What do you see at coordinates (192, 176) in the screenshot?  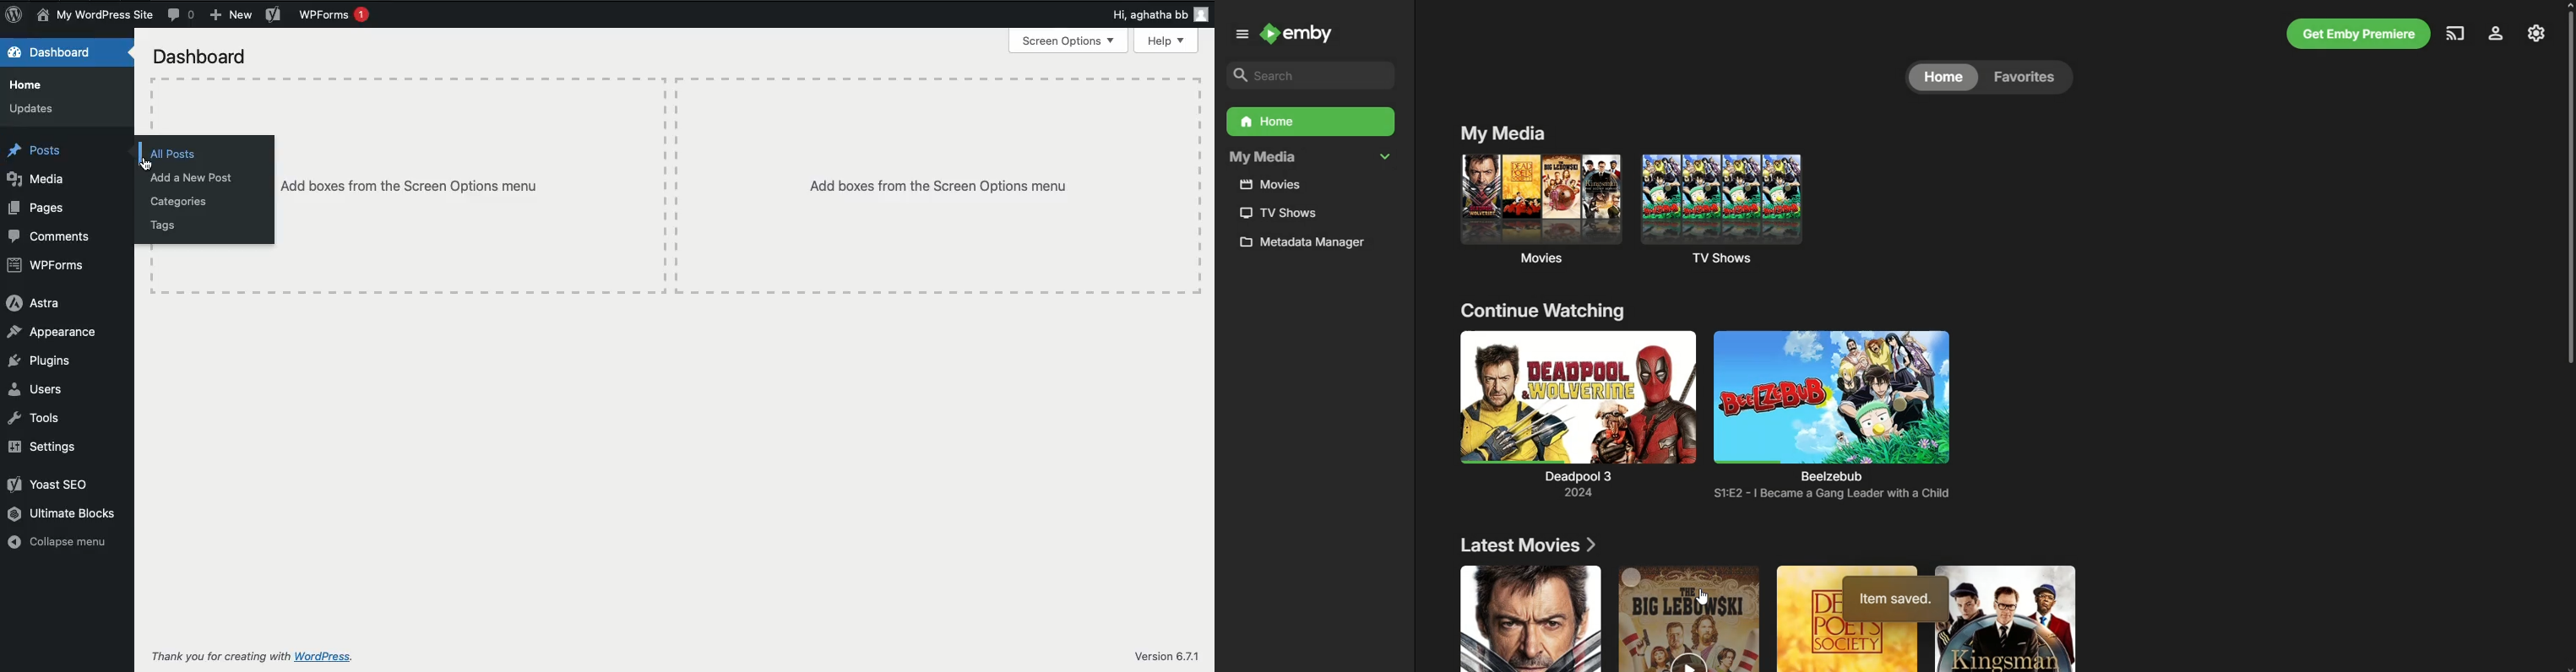 I see `Add a new post` at bounding box center [192, 176].